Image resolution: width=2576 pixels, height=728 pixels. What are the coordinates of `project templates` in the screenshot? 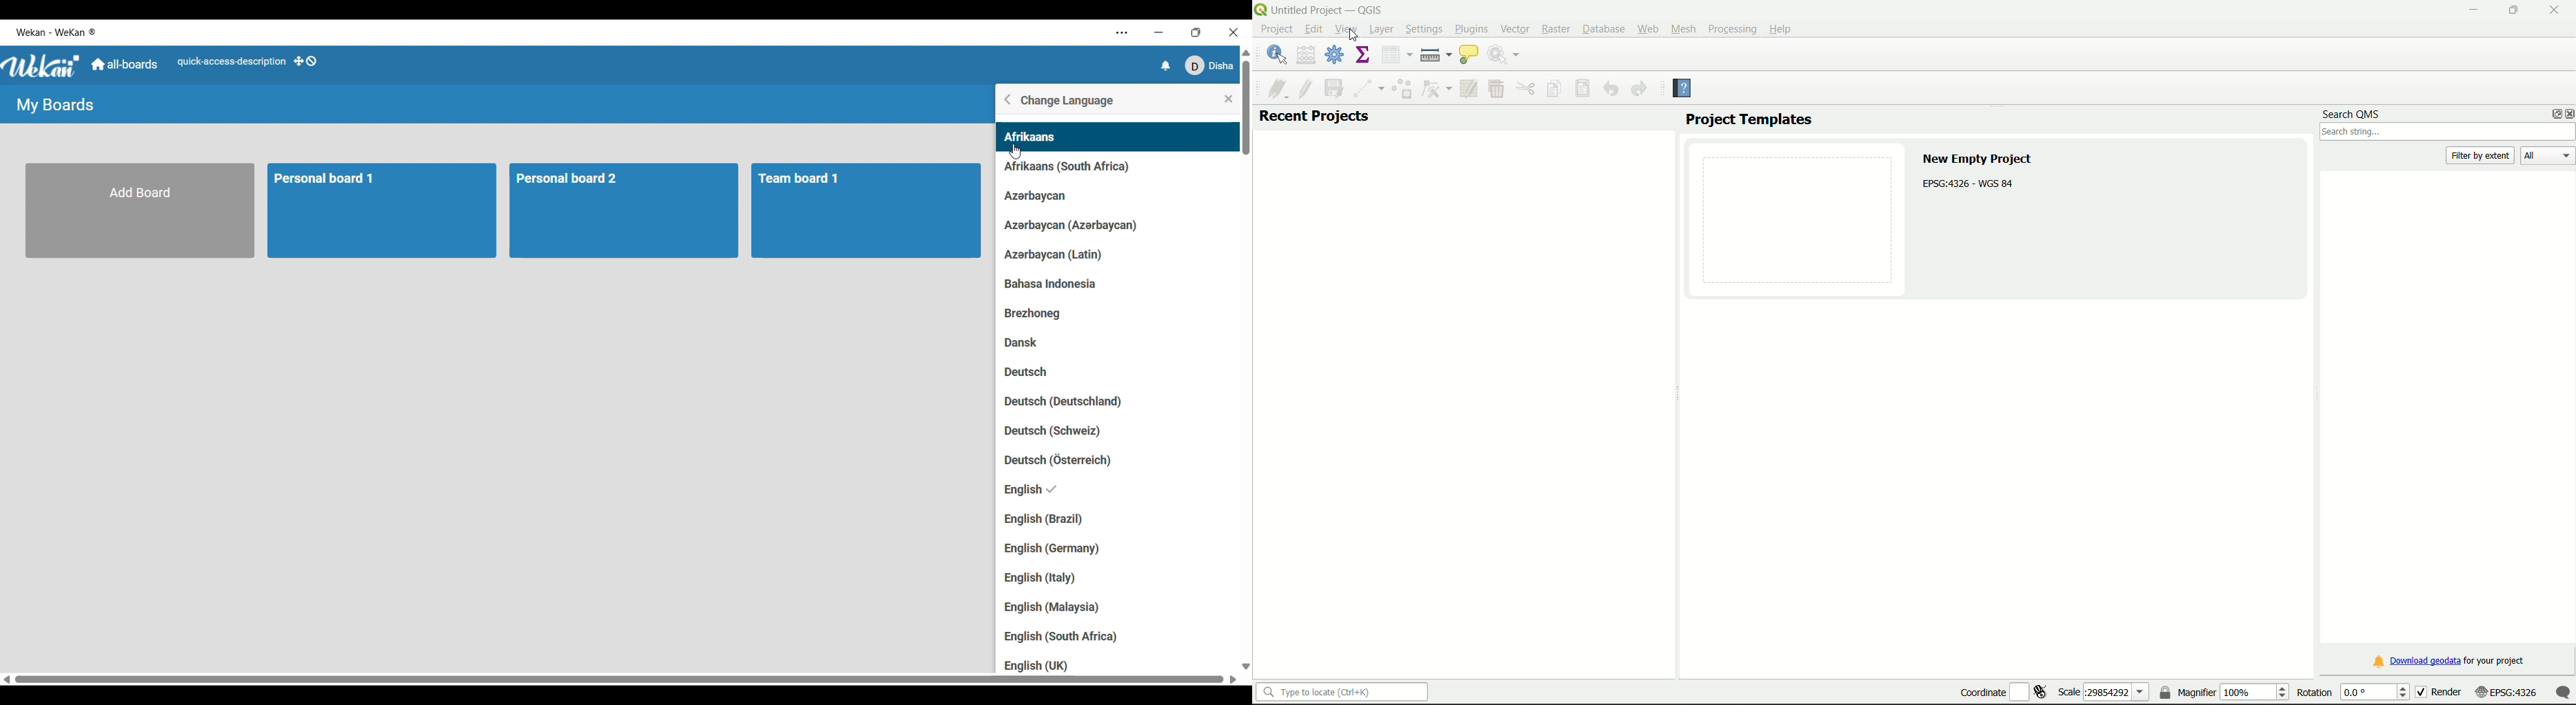 It's located at (1749, 119).